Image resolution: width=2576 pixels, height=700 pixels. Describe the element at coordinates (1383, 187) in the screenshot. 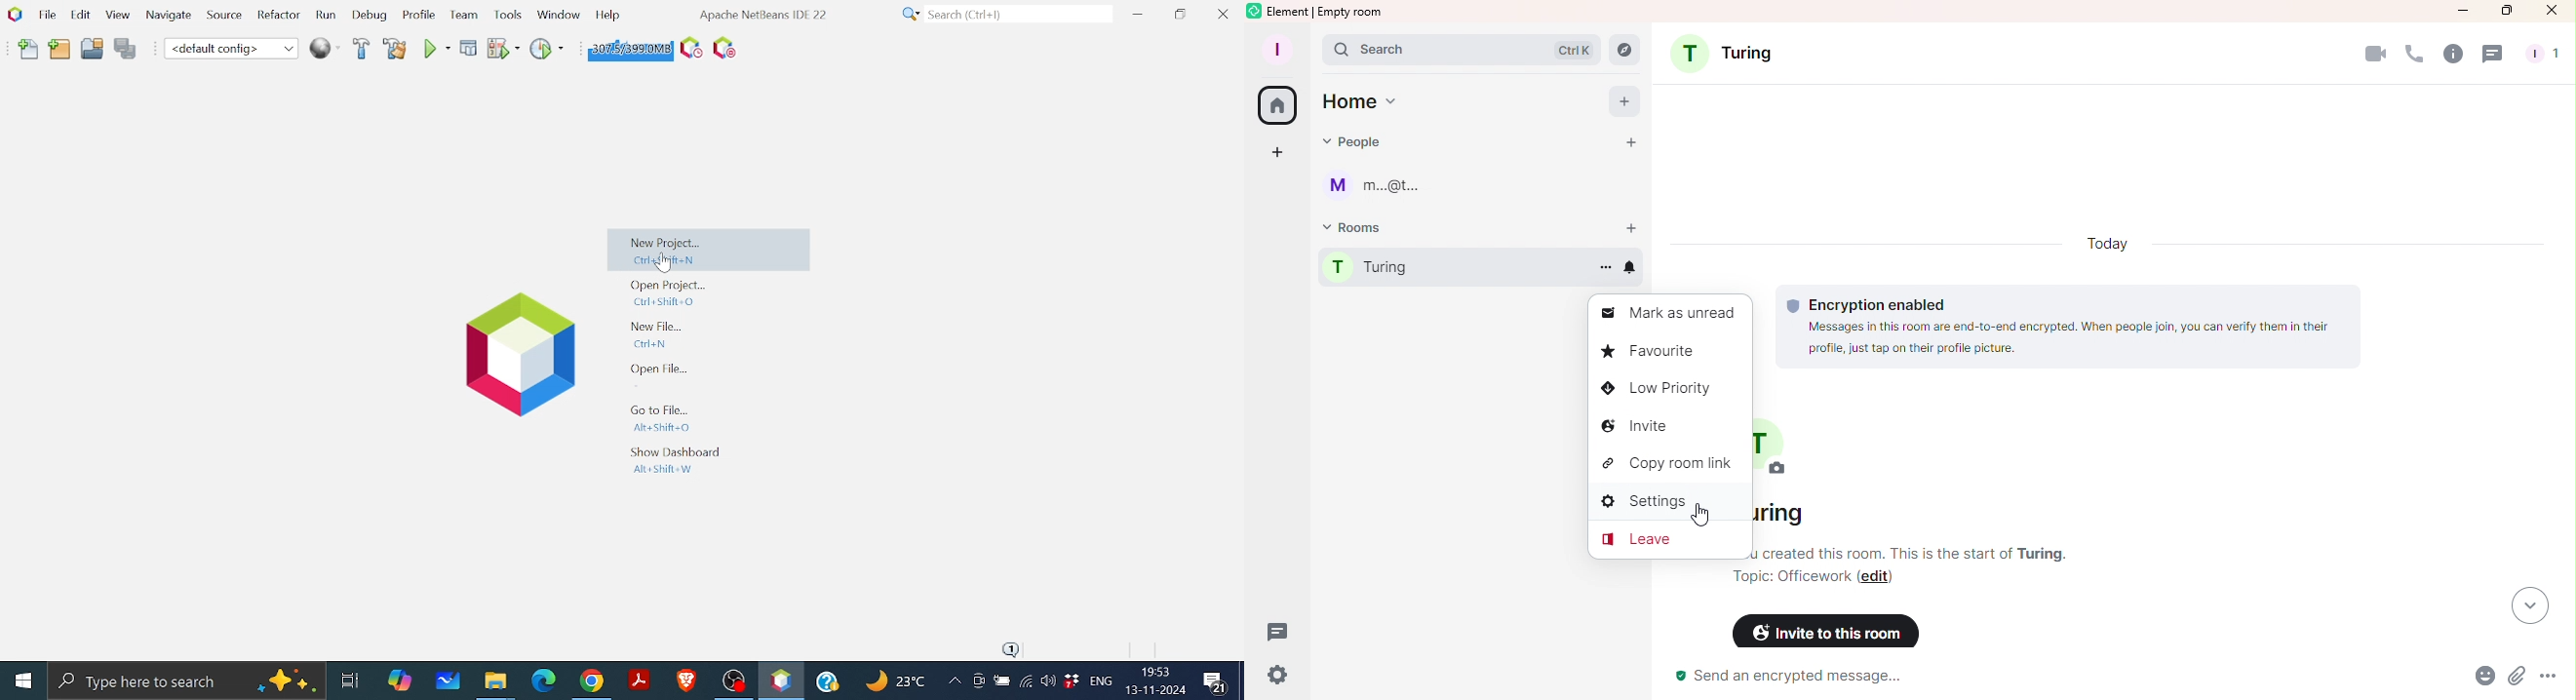

I see `User` at that location.